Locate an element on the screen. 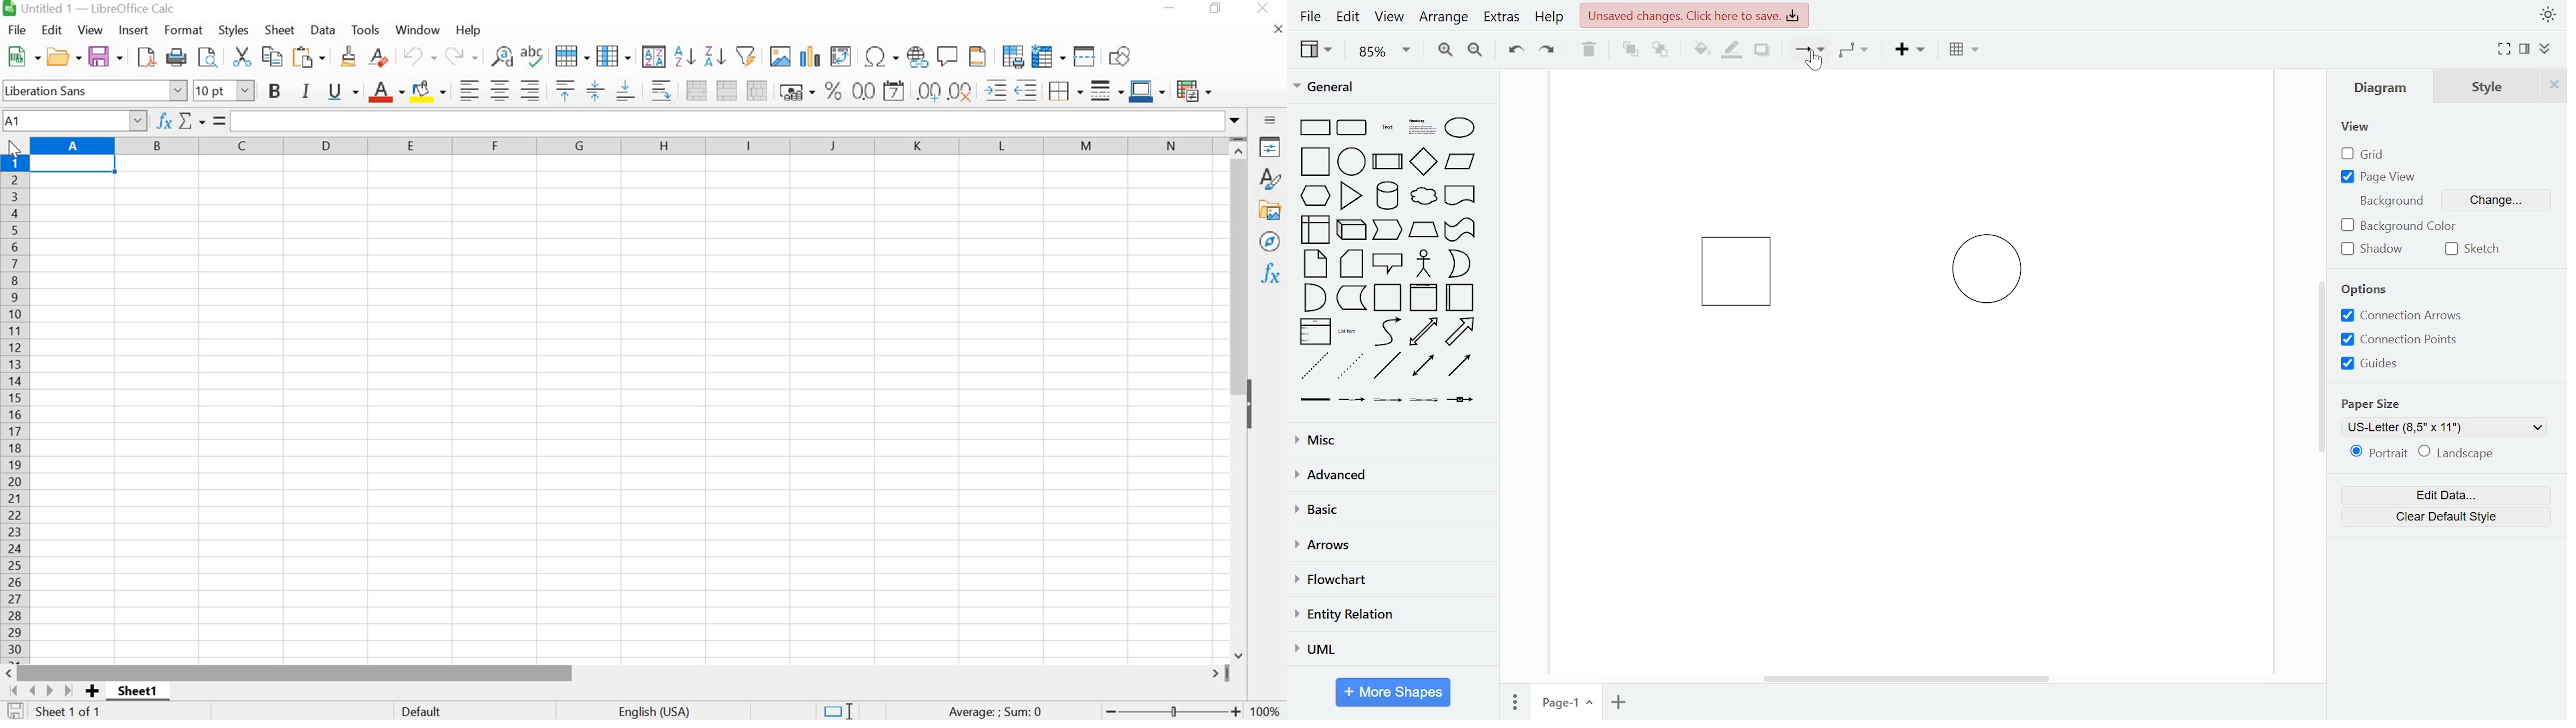 The image size is (2576, 728). basic is located at coordinates (1391, 509).